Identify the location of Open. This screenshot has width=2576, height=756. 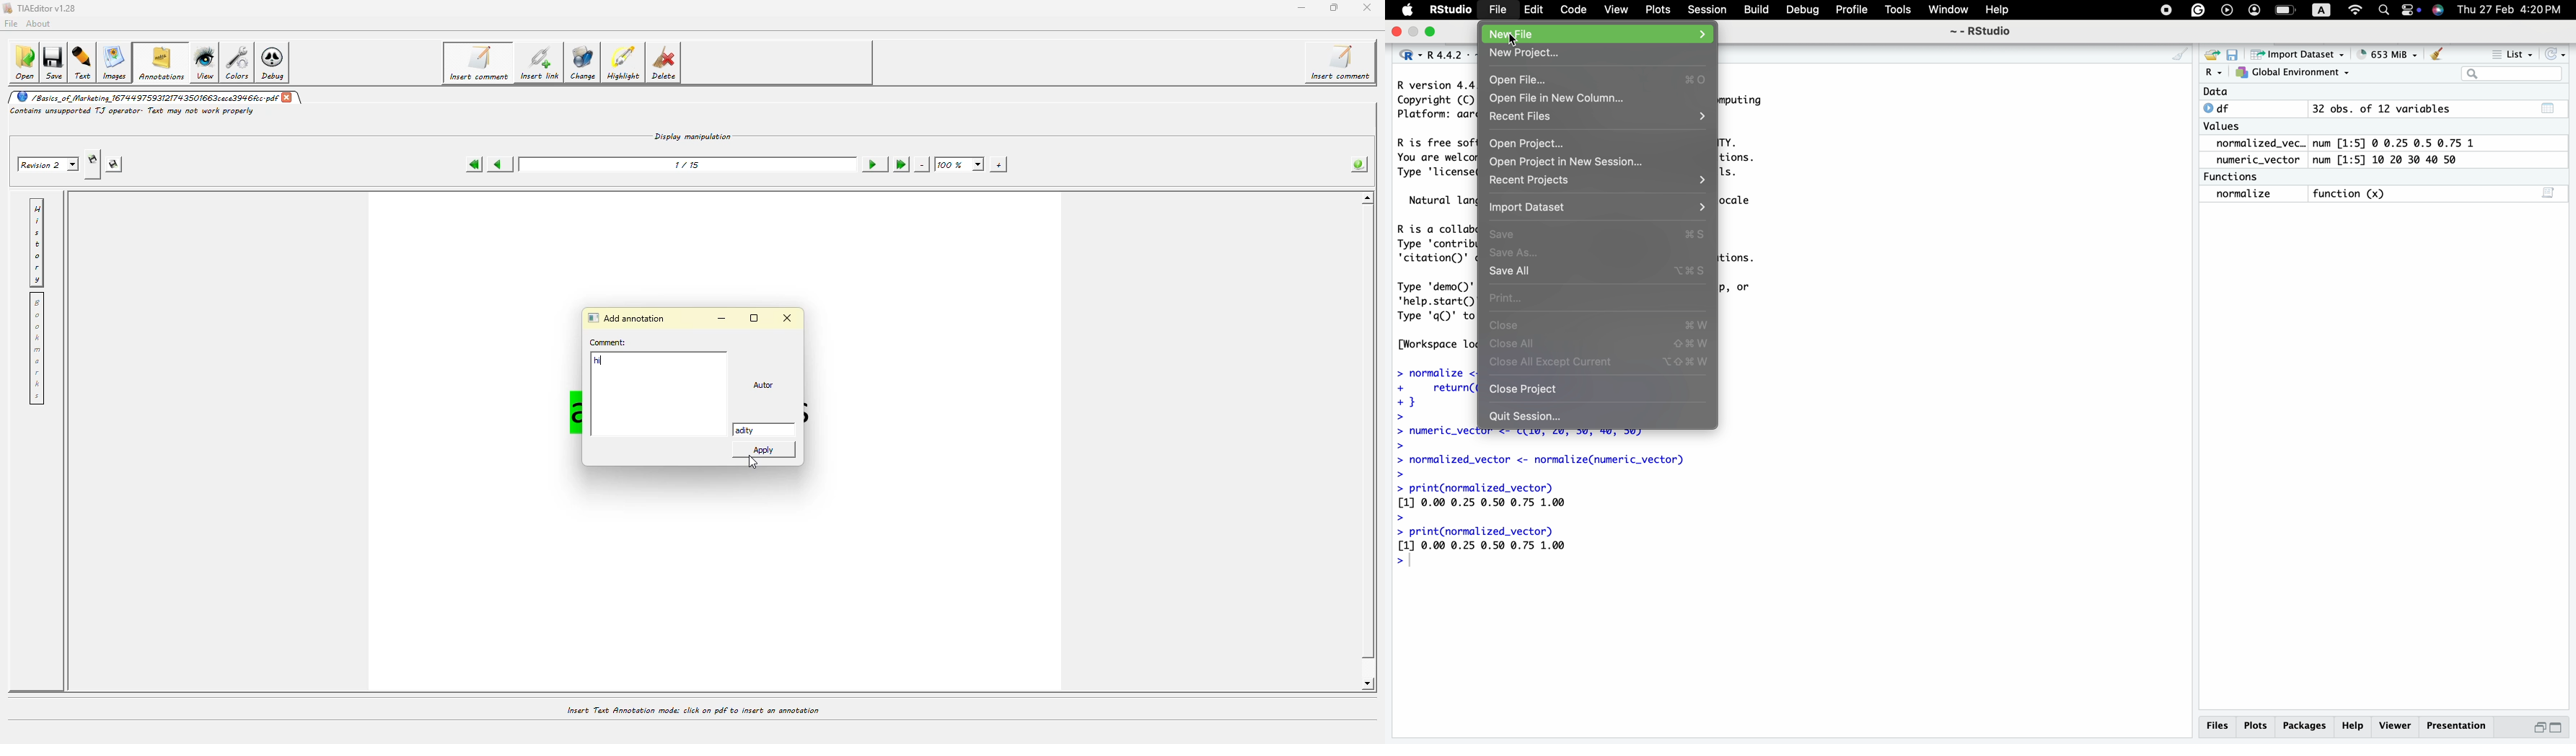
(2210, 53).